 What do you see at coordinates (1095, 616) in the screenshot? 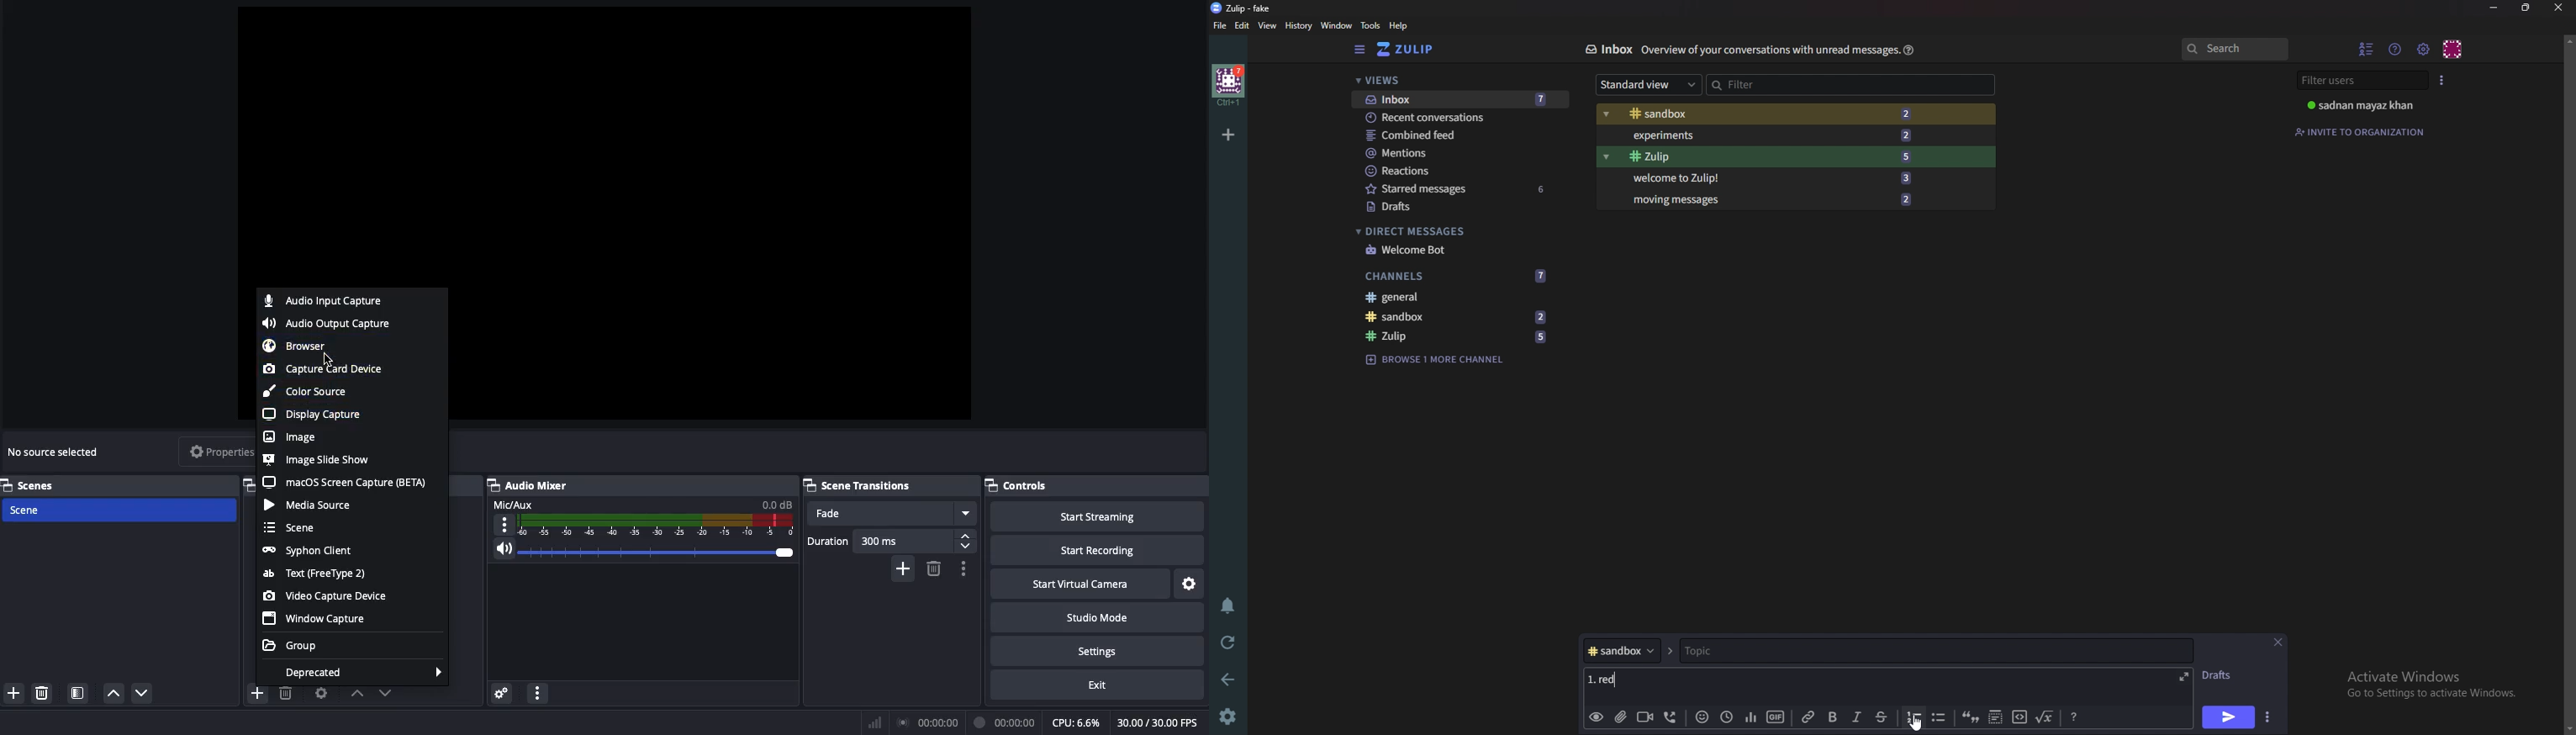
I see `Studio mode` at bounding box center [1095, 616].